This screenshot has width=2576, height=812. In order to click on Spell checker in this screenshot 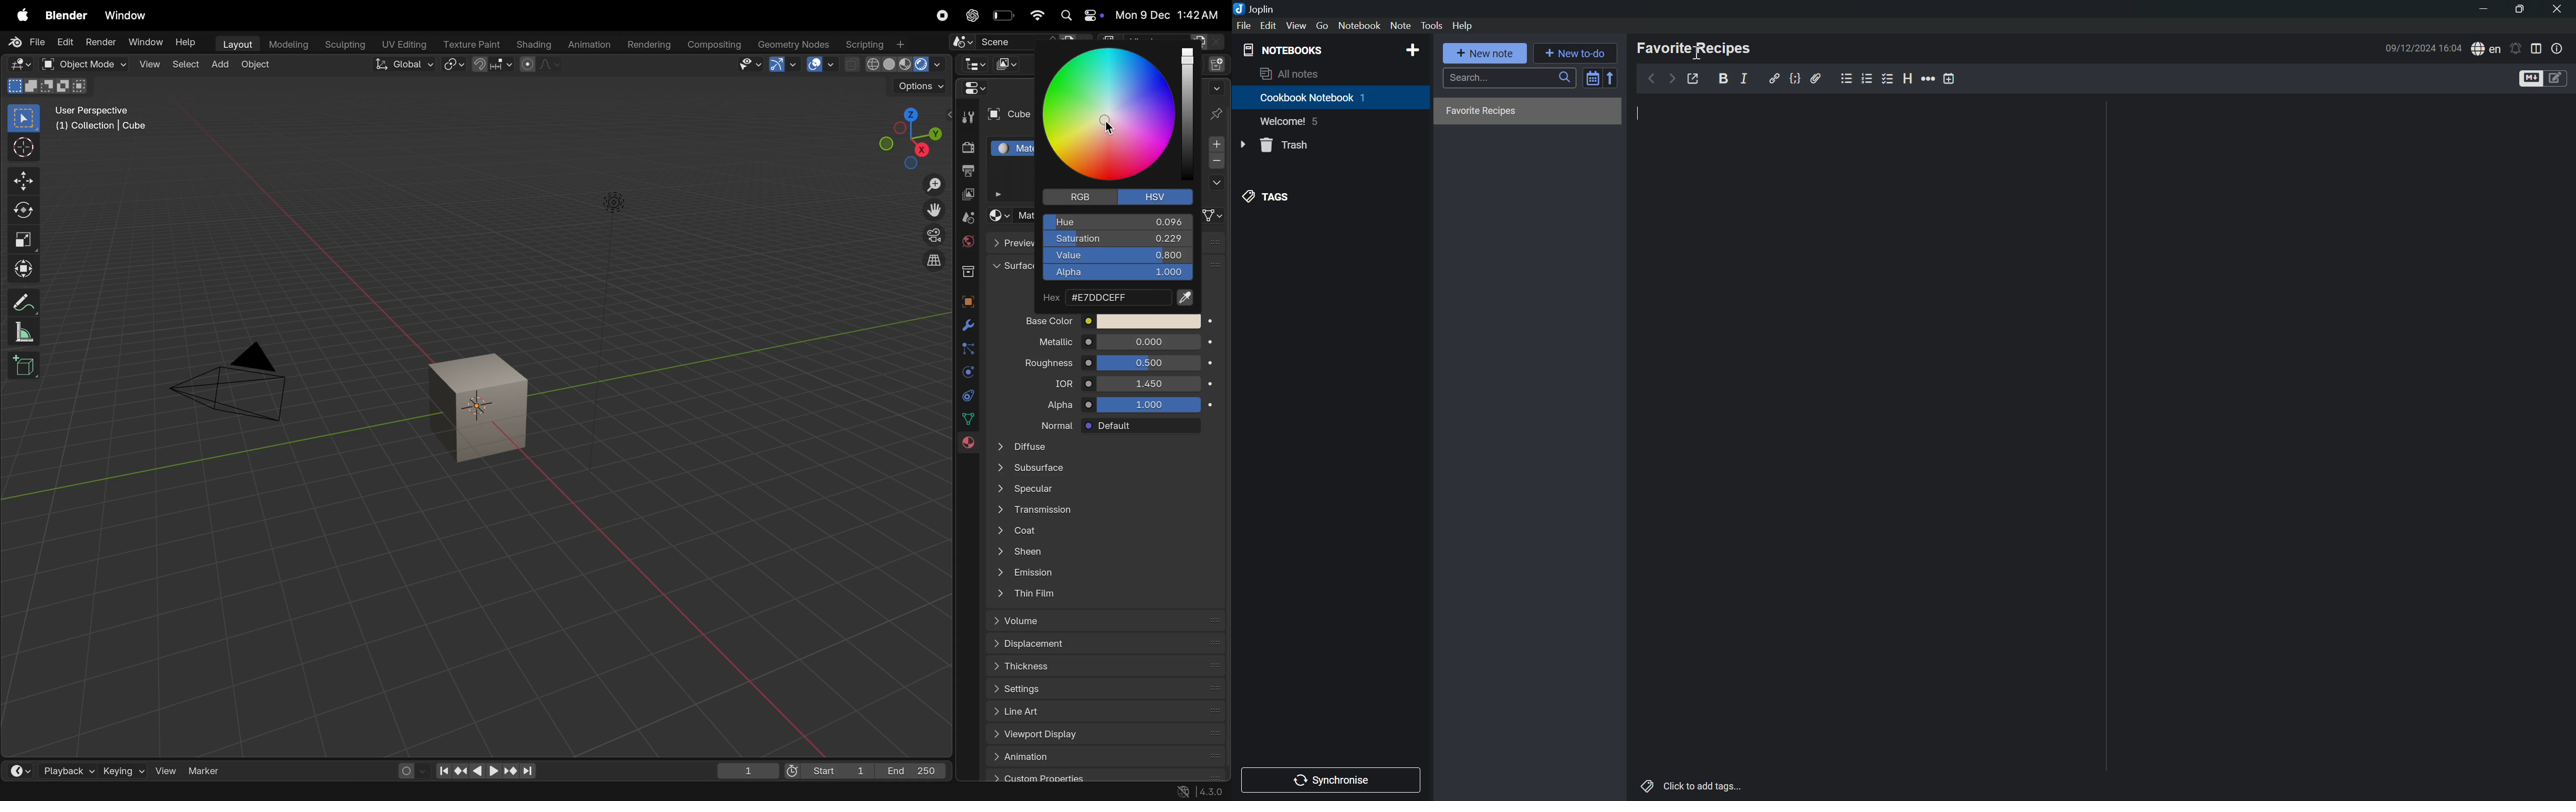, I will do `click(2487, 47)`.